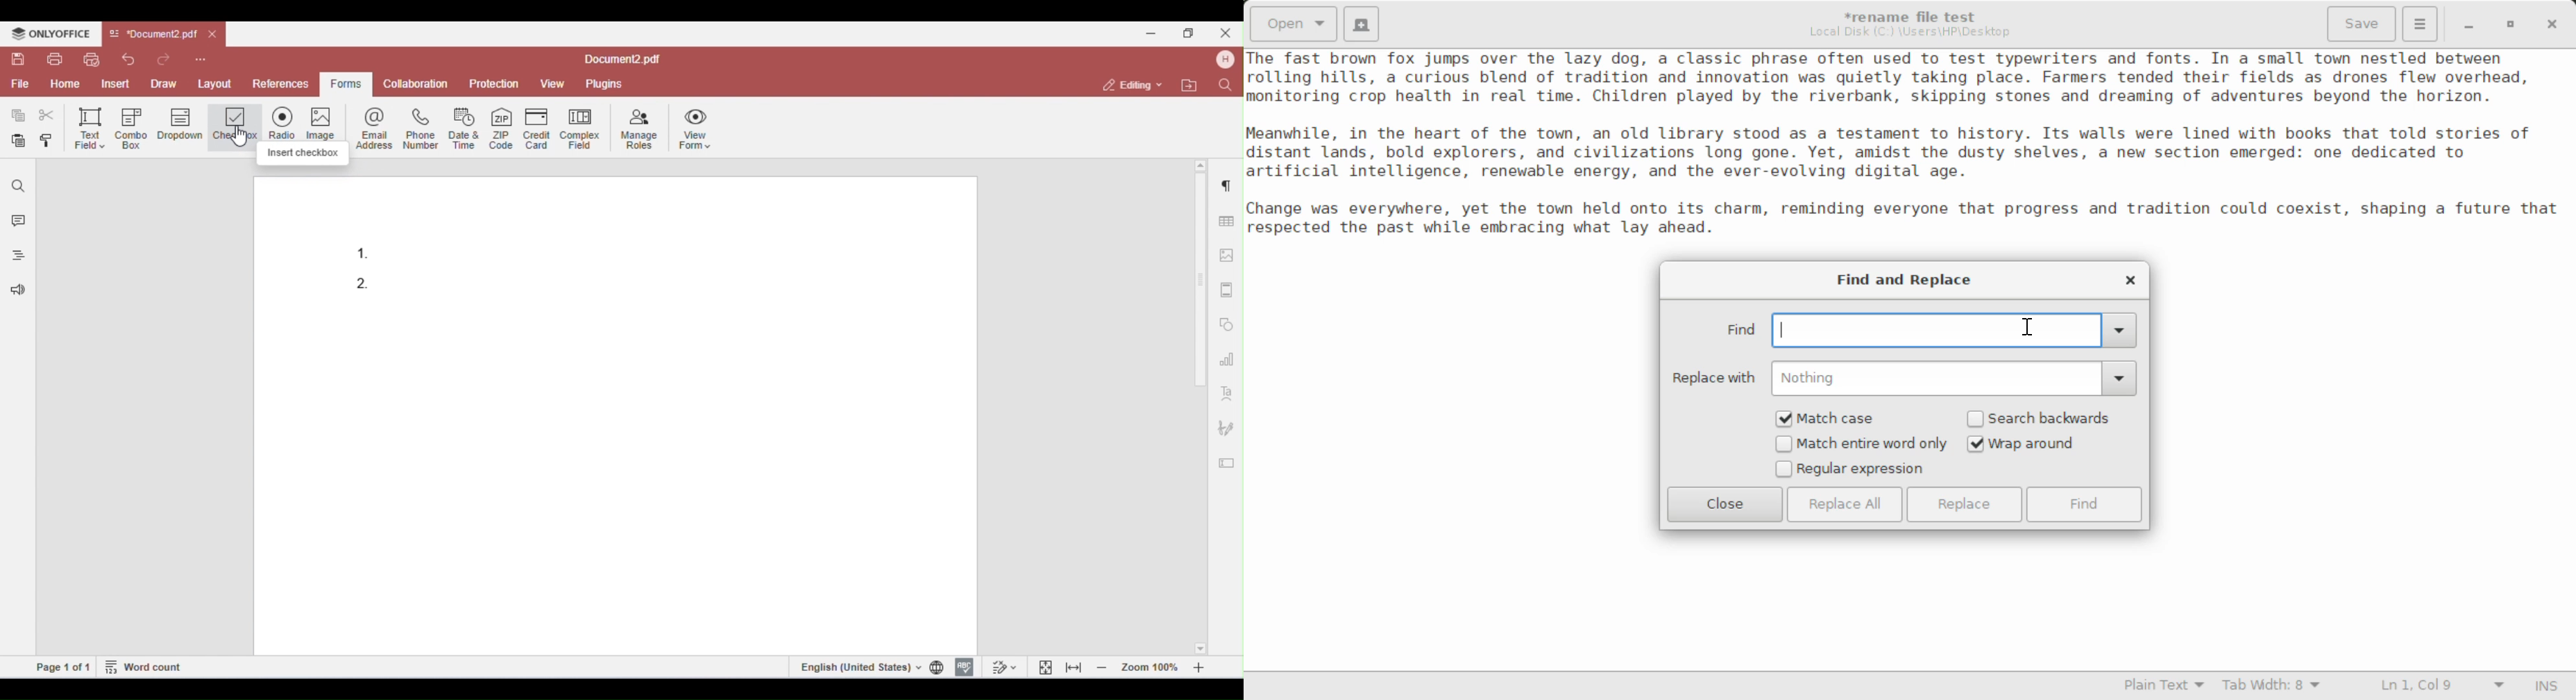  I want to click on Open Document, so click(1291, 24).